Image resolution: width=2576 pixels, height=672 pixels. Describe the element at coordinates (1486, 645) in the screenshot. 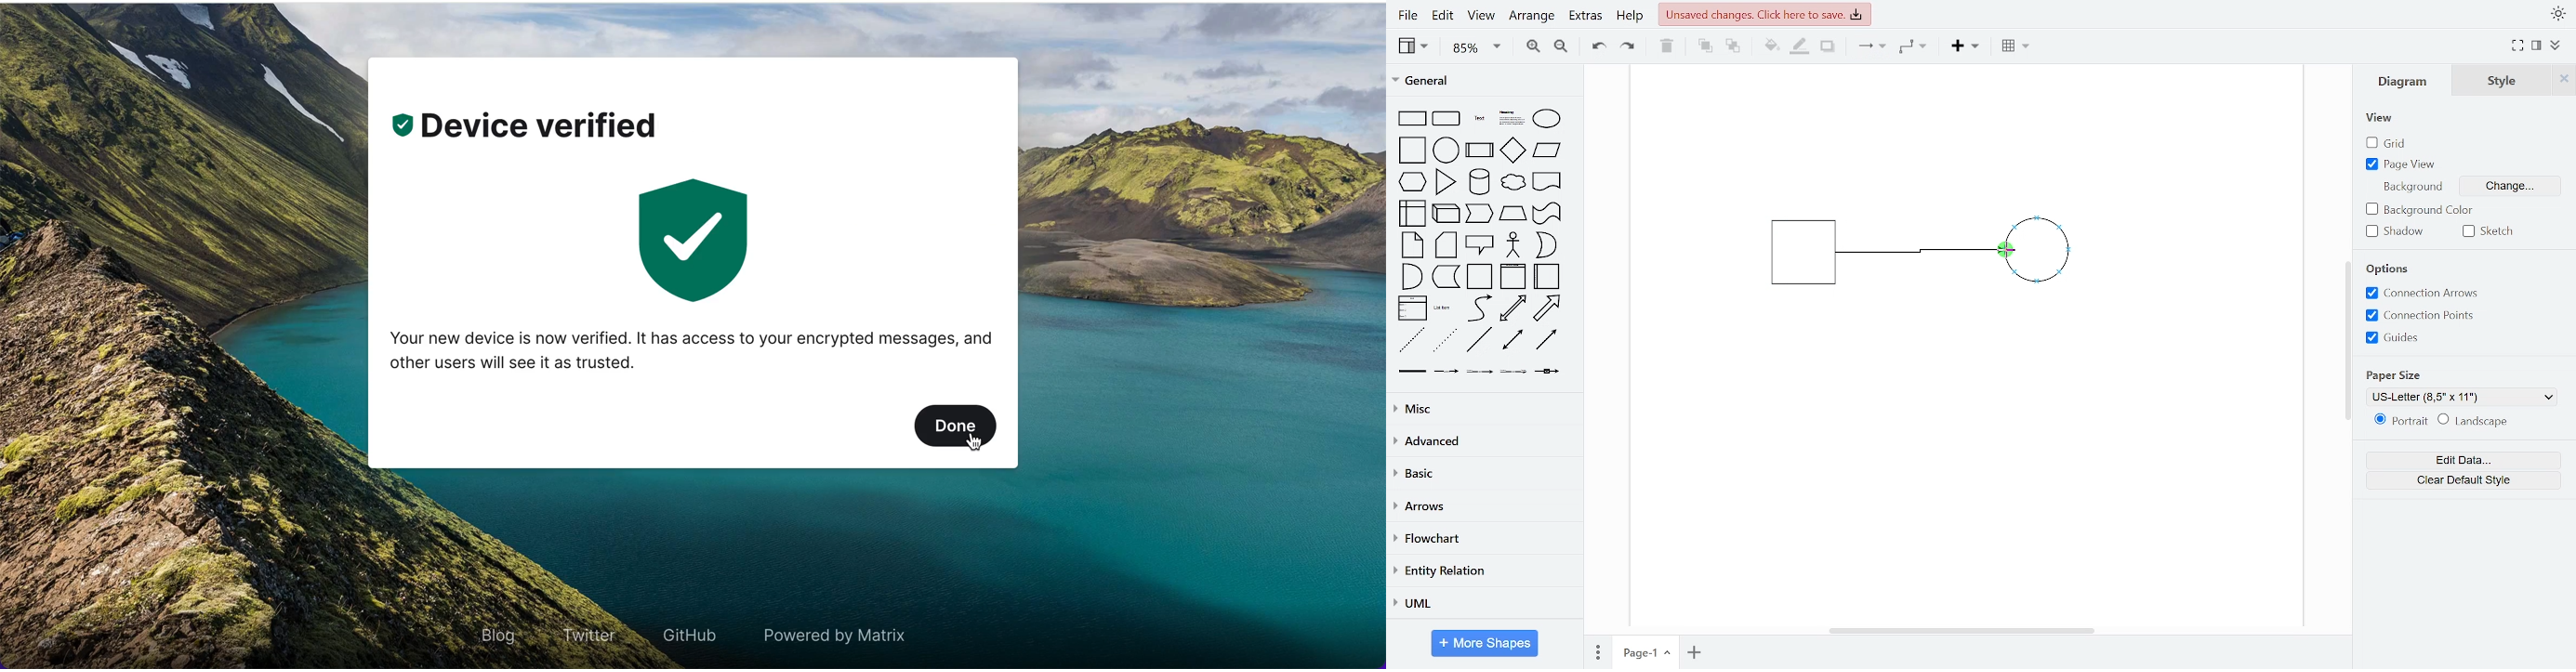

I see `more shapes` at that location.